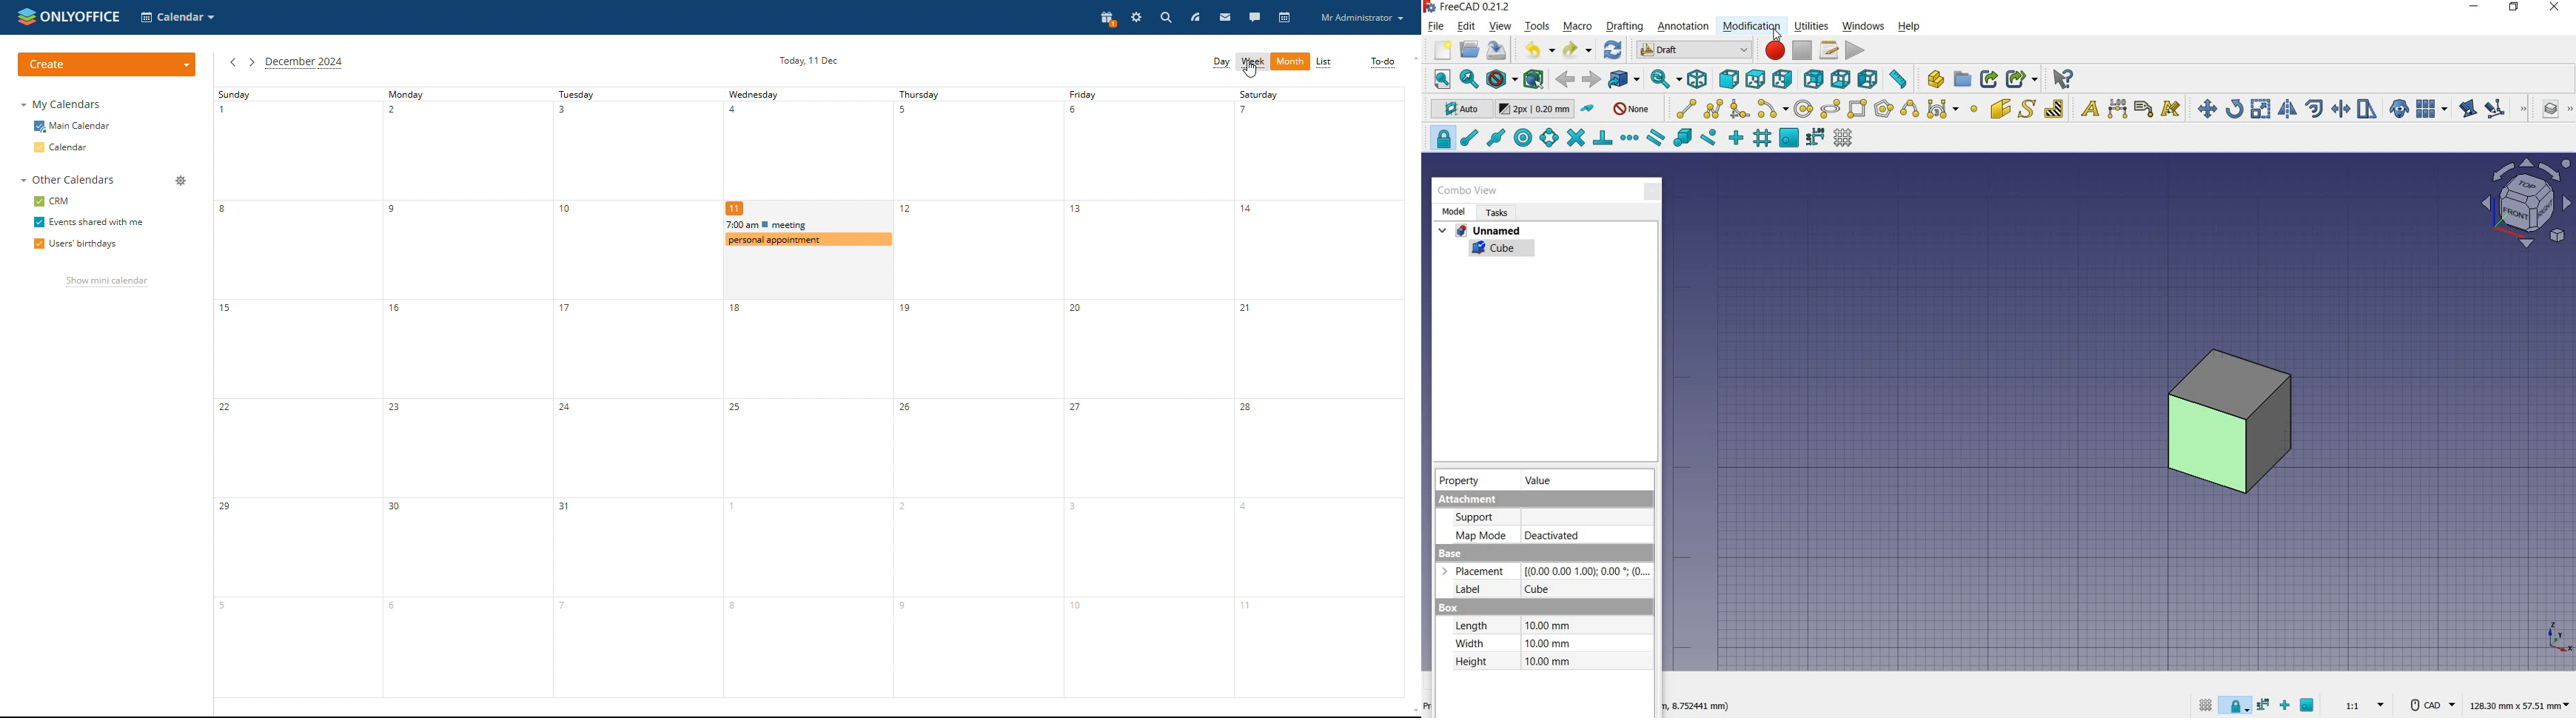 This screenshot has height=728, width=2576. What do you see at coordinates (2228, 423) in the screenshot?
I see `object selected` at bounding box center [2228, 423].